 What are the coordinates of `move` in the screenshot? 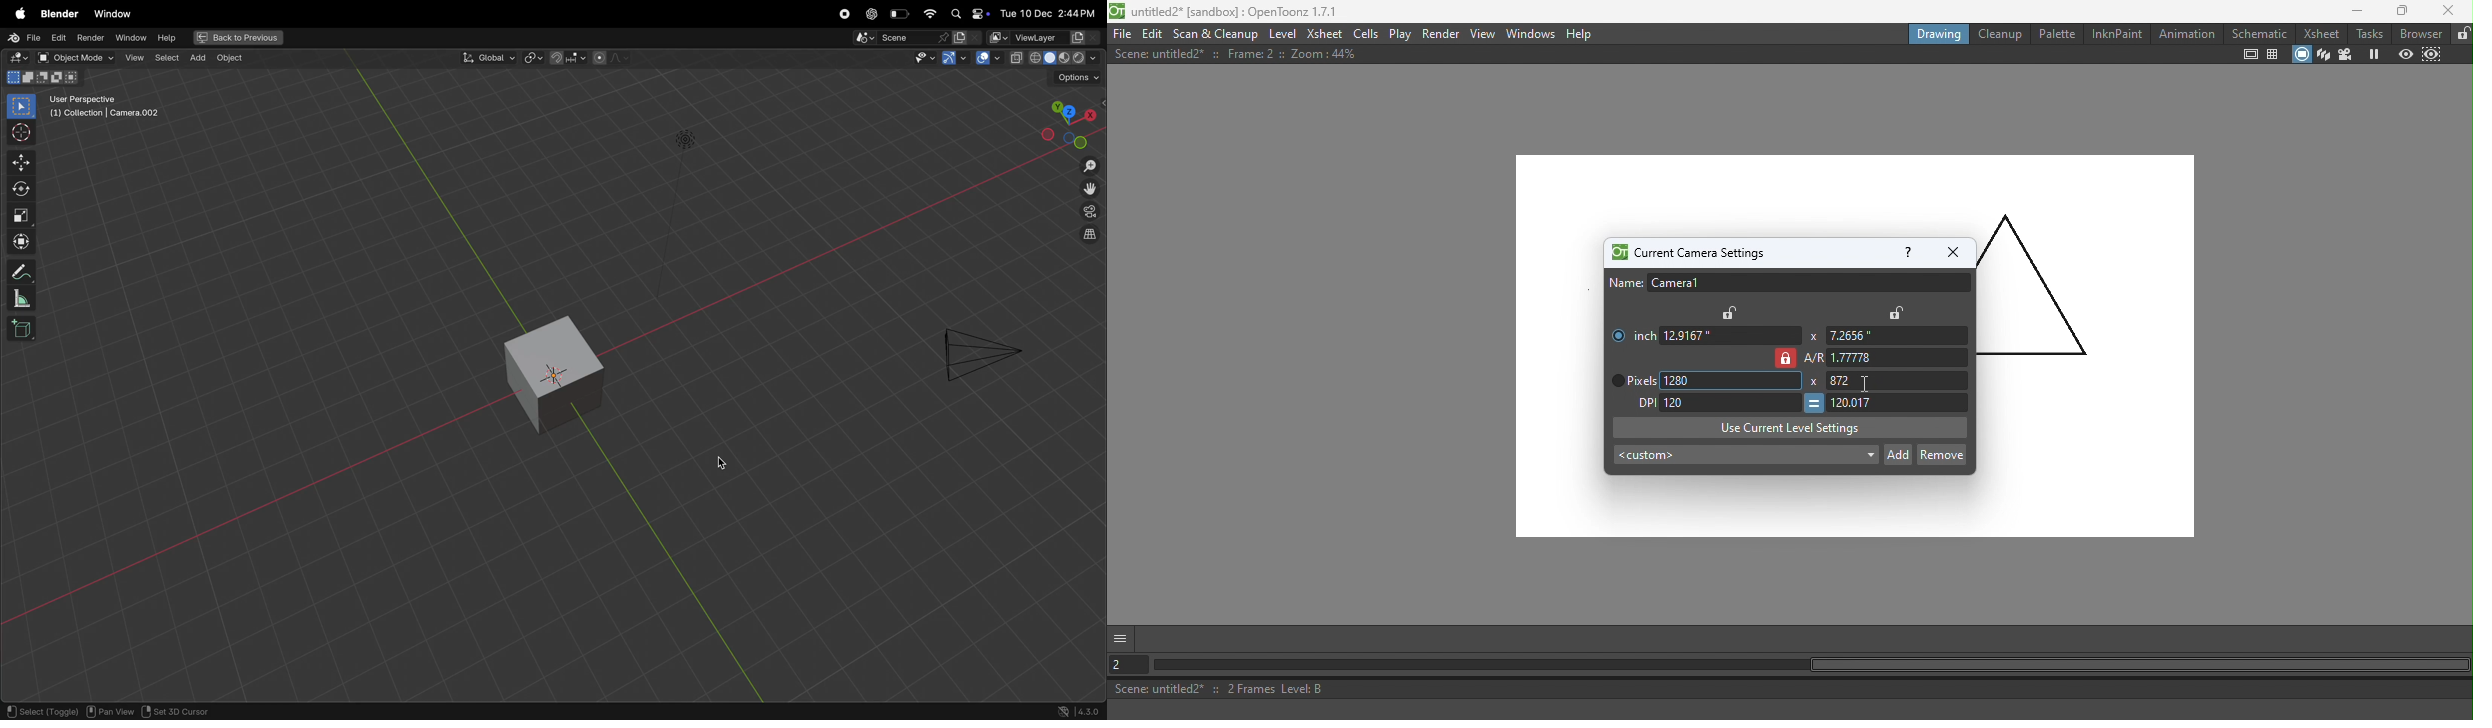 It's located at (19, 239).